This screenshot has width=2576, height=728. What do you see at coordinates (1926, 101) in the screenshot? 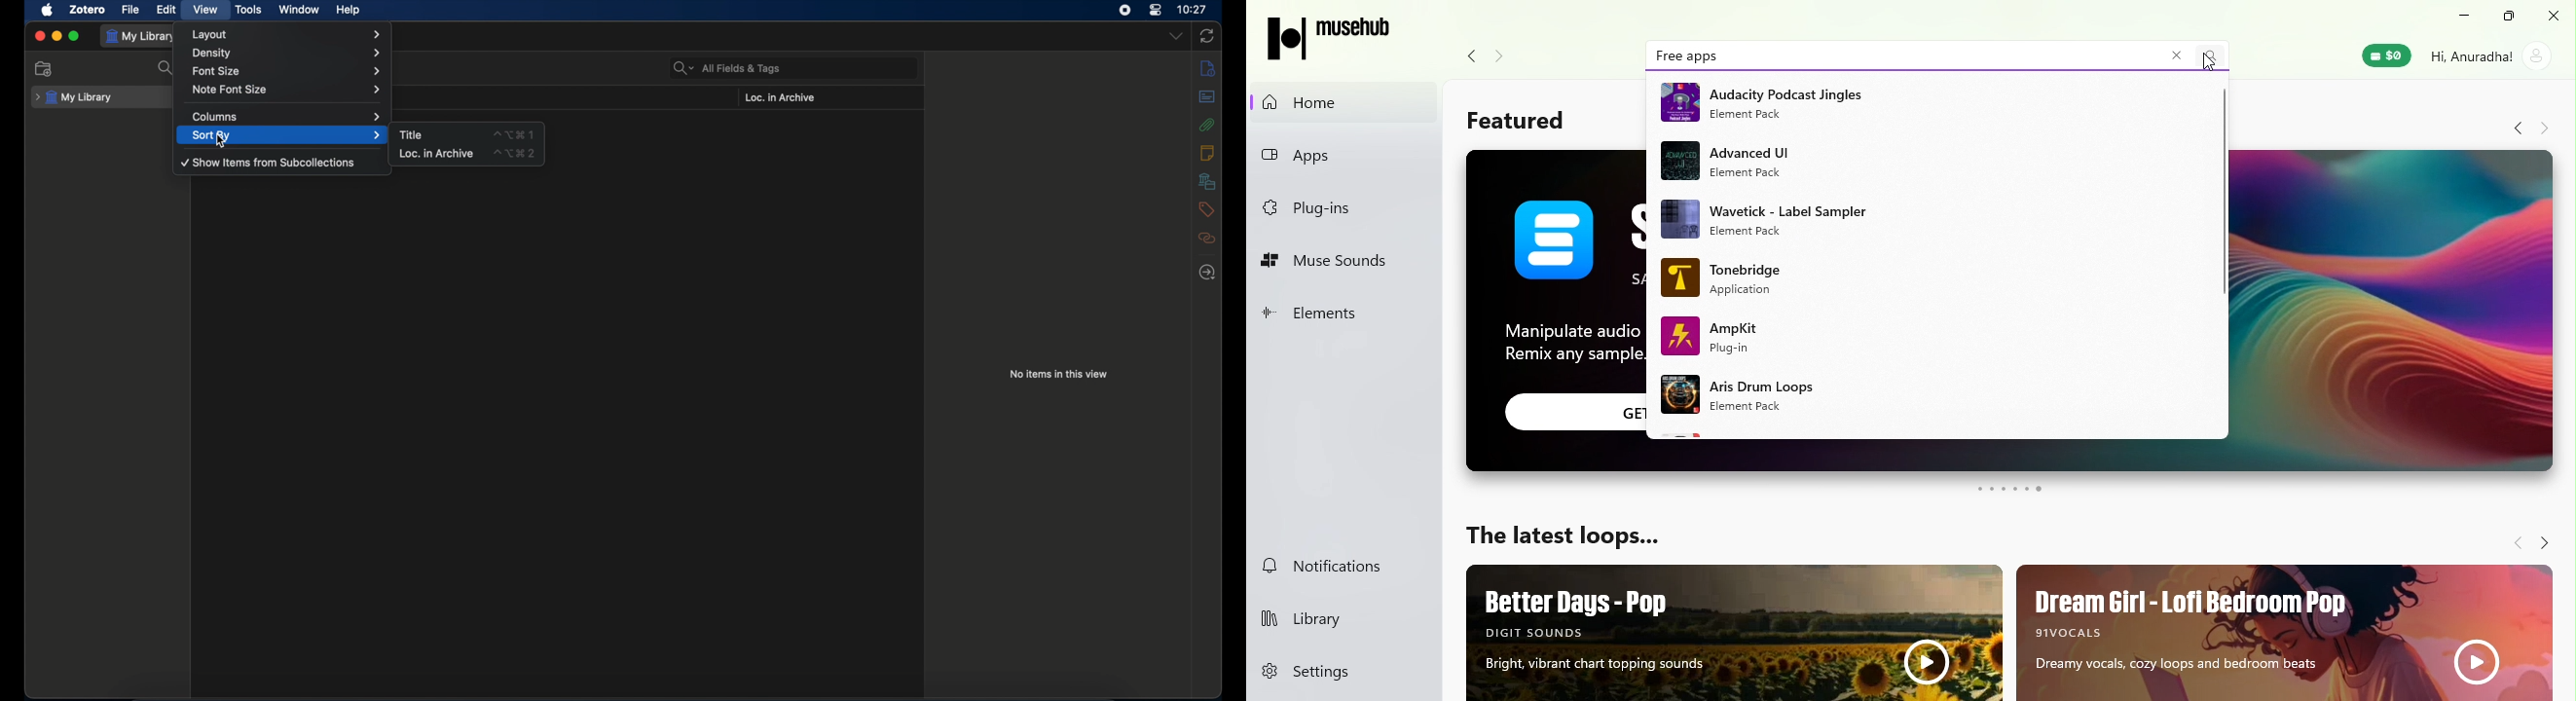
I see `Ad` at bounding box center [1926, 101].